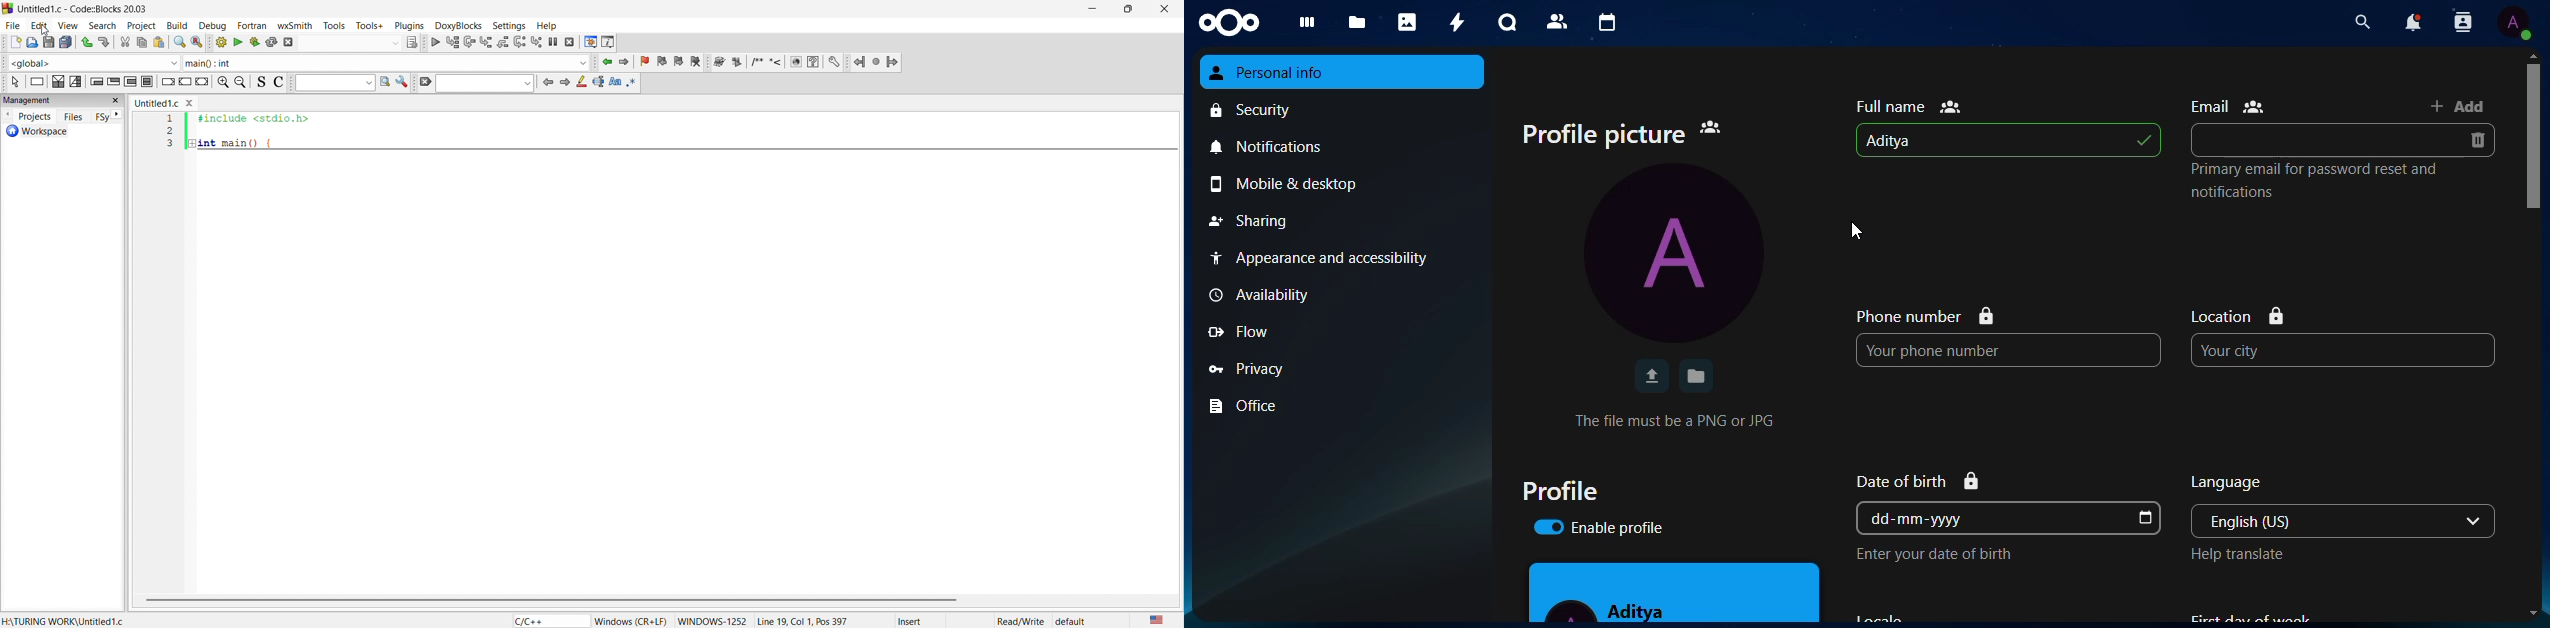  I want to click on next bookmark, so click(680, 60).